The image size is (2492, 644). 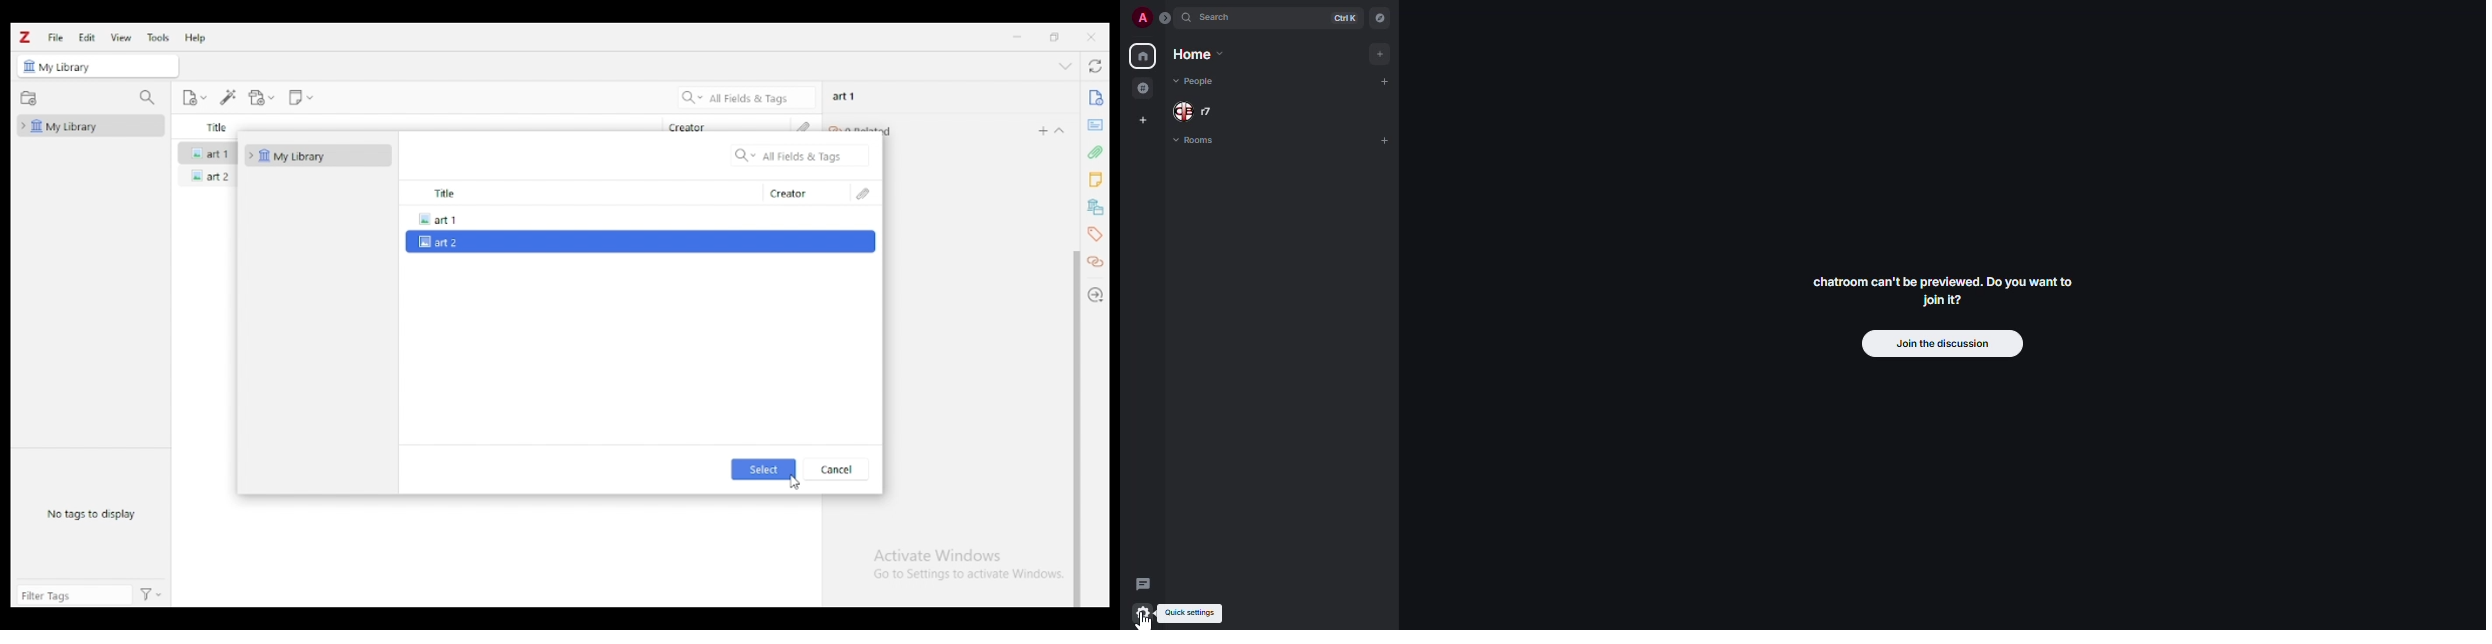 What do you see at coordinates (1142, 55) in the screenshot?
I see `home` at bounding box center [1142, 55].